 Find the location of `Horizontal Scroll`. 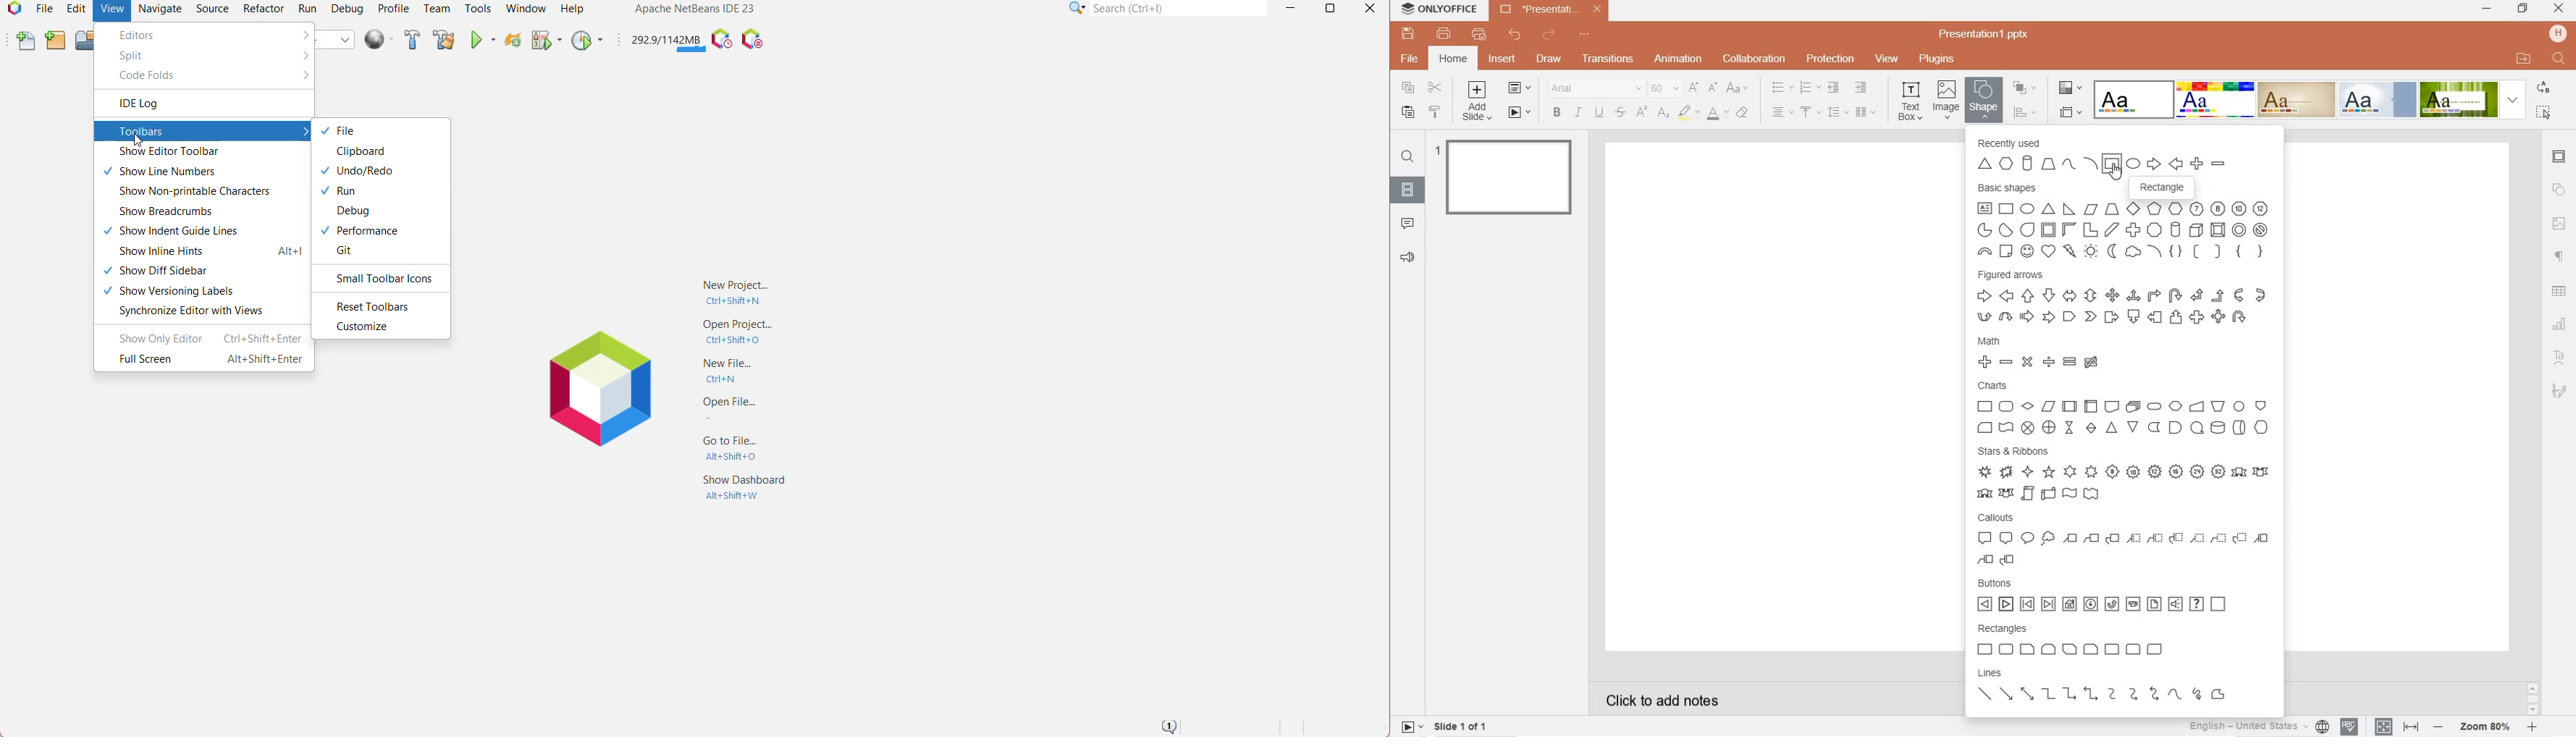

Horizontal Scroll is located at coordinates (2049, 493).